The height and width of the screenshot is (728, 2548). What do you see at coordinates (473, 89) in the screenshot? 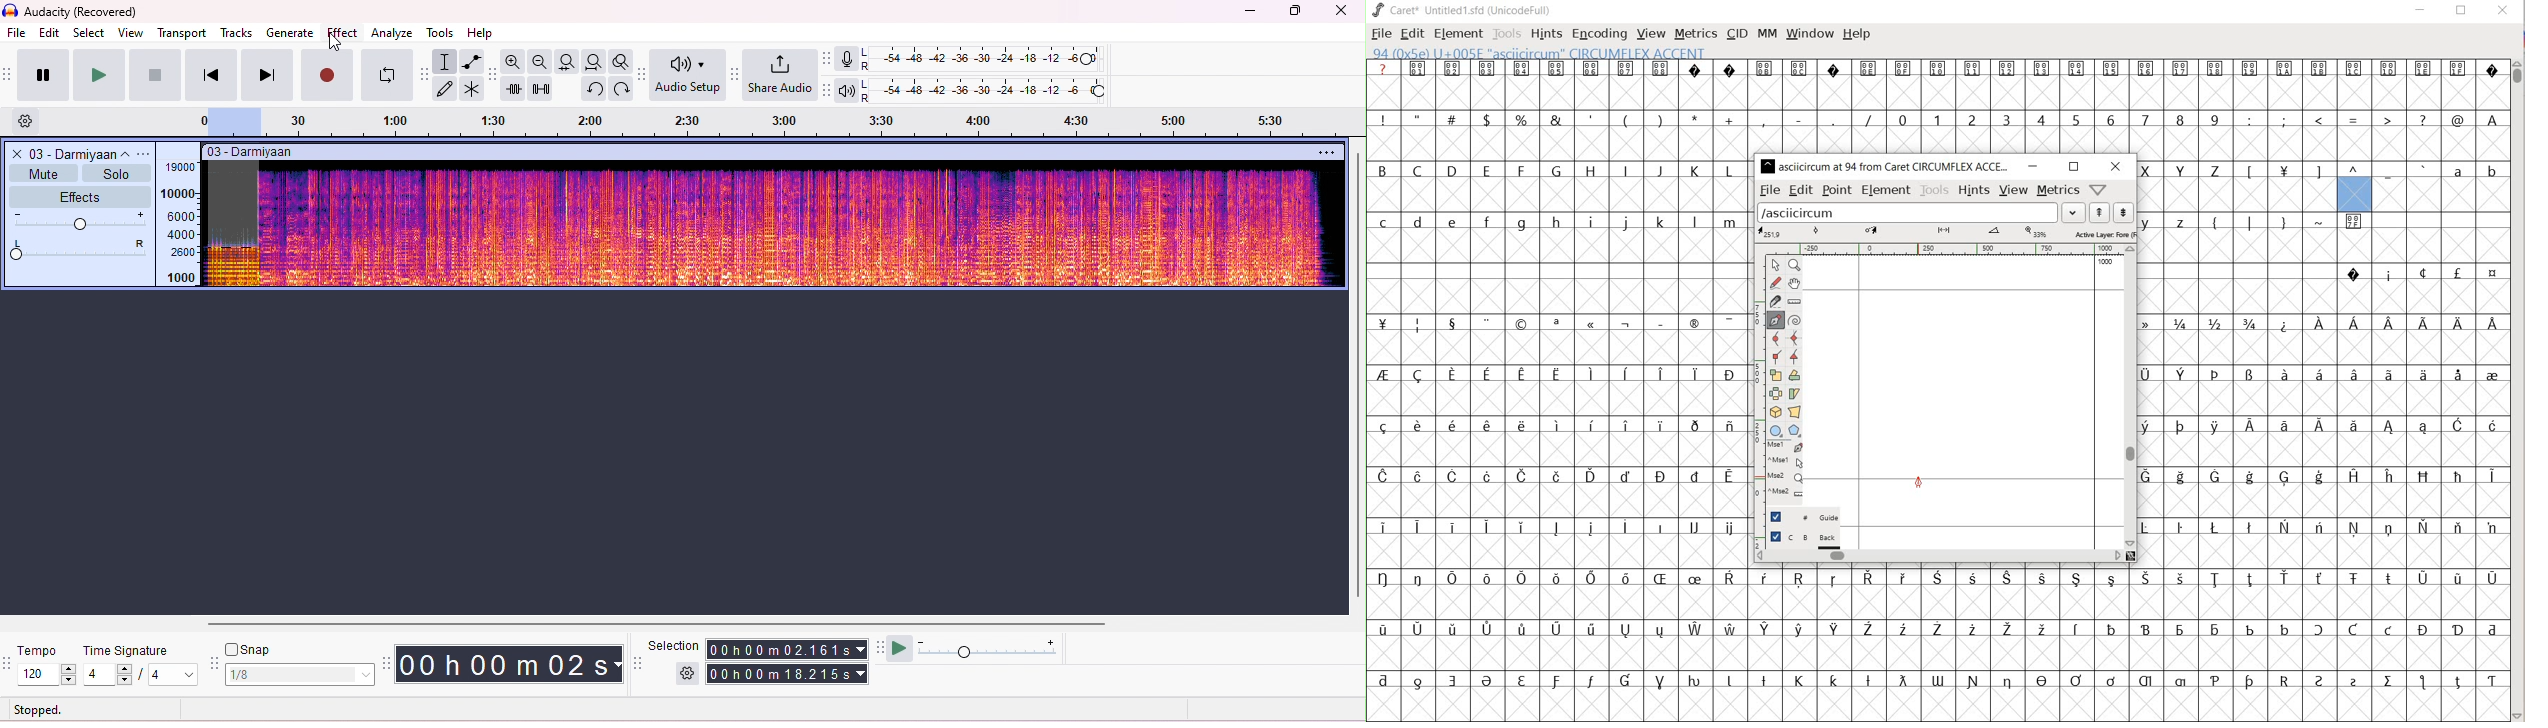
I see `multi` at bounding box center [473, 89].